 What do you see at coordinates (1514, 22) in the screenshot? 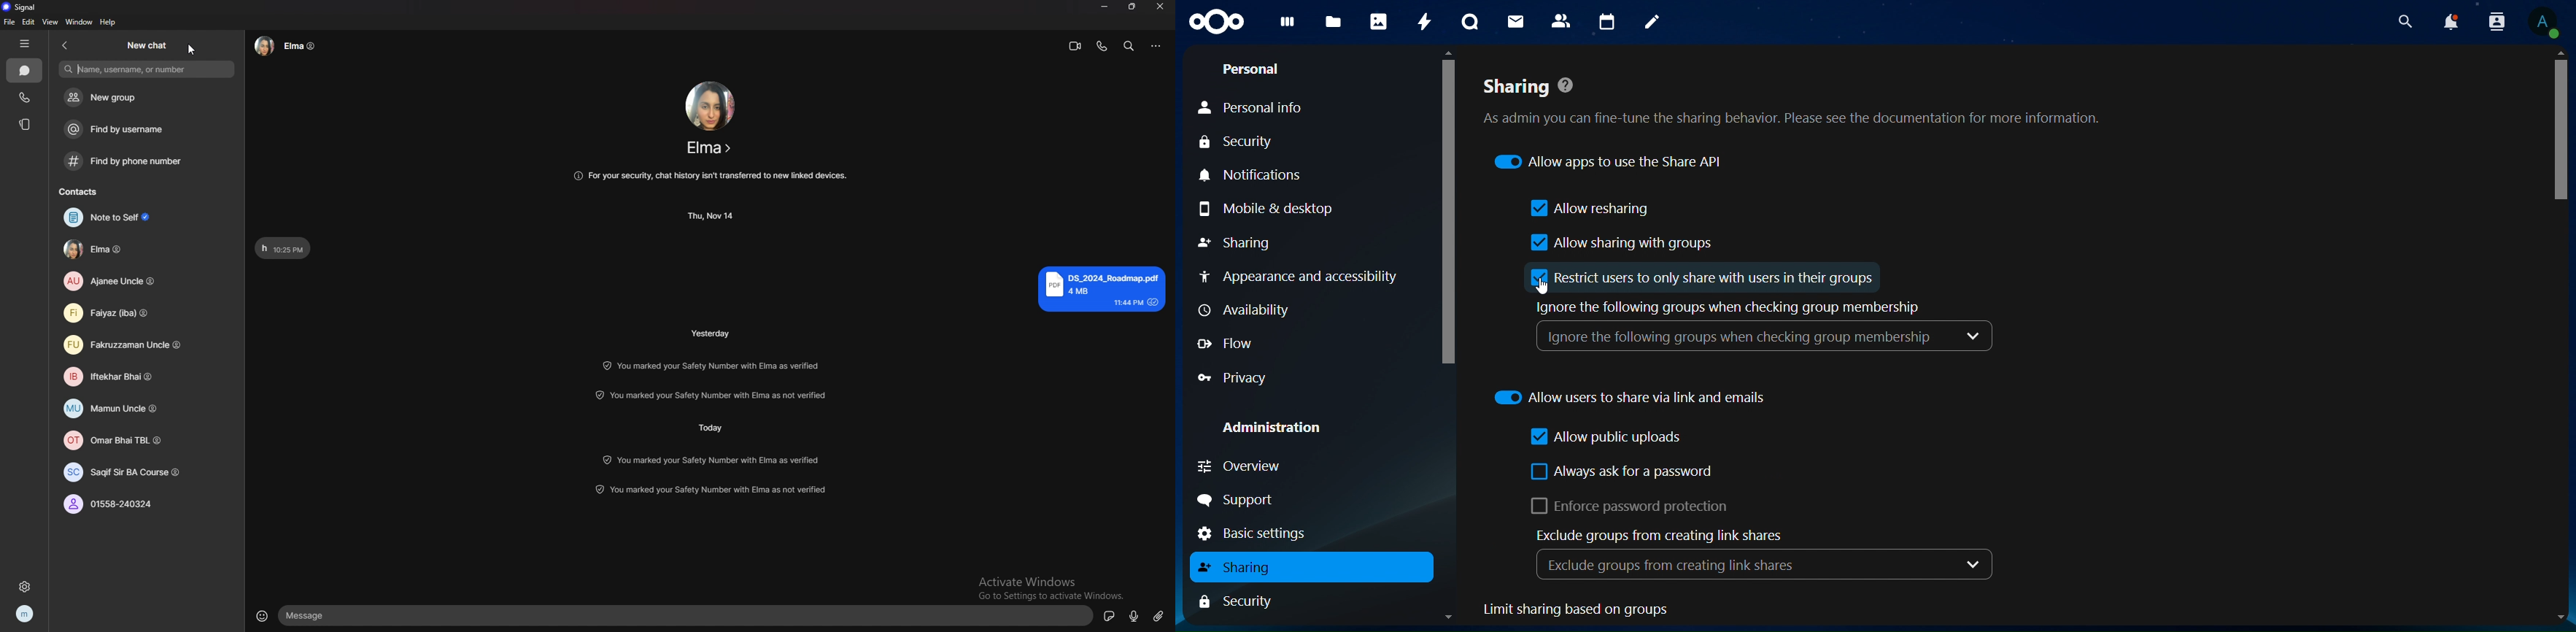
I see `mail` at bounding box center [1514, 22].